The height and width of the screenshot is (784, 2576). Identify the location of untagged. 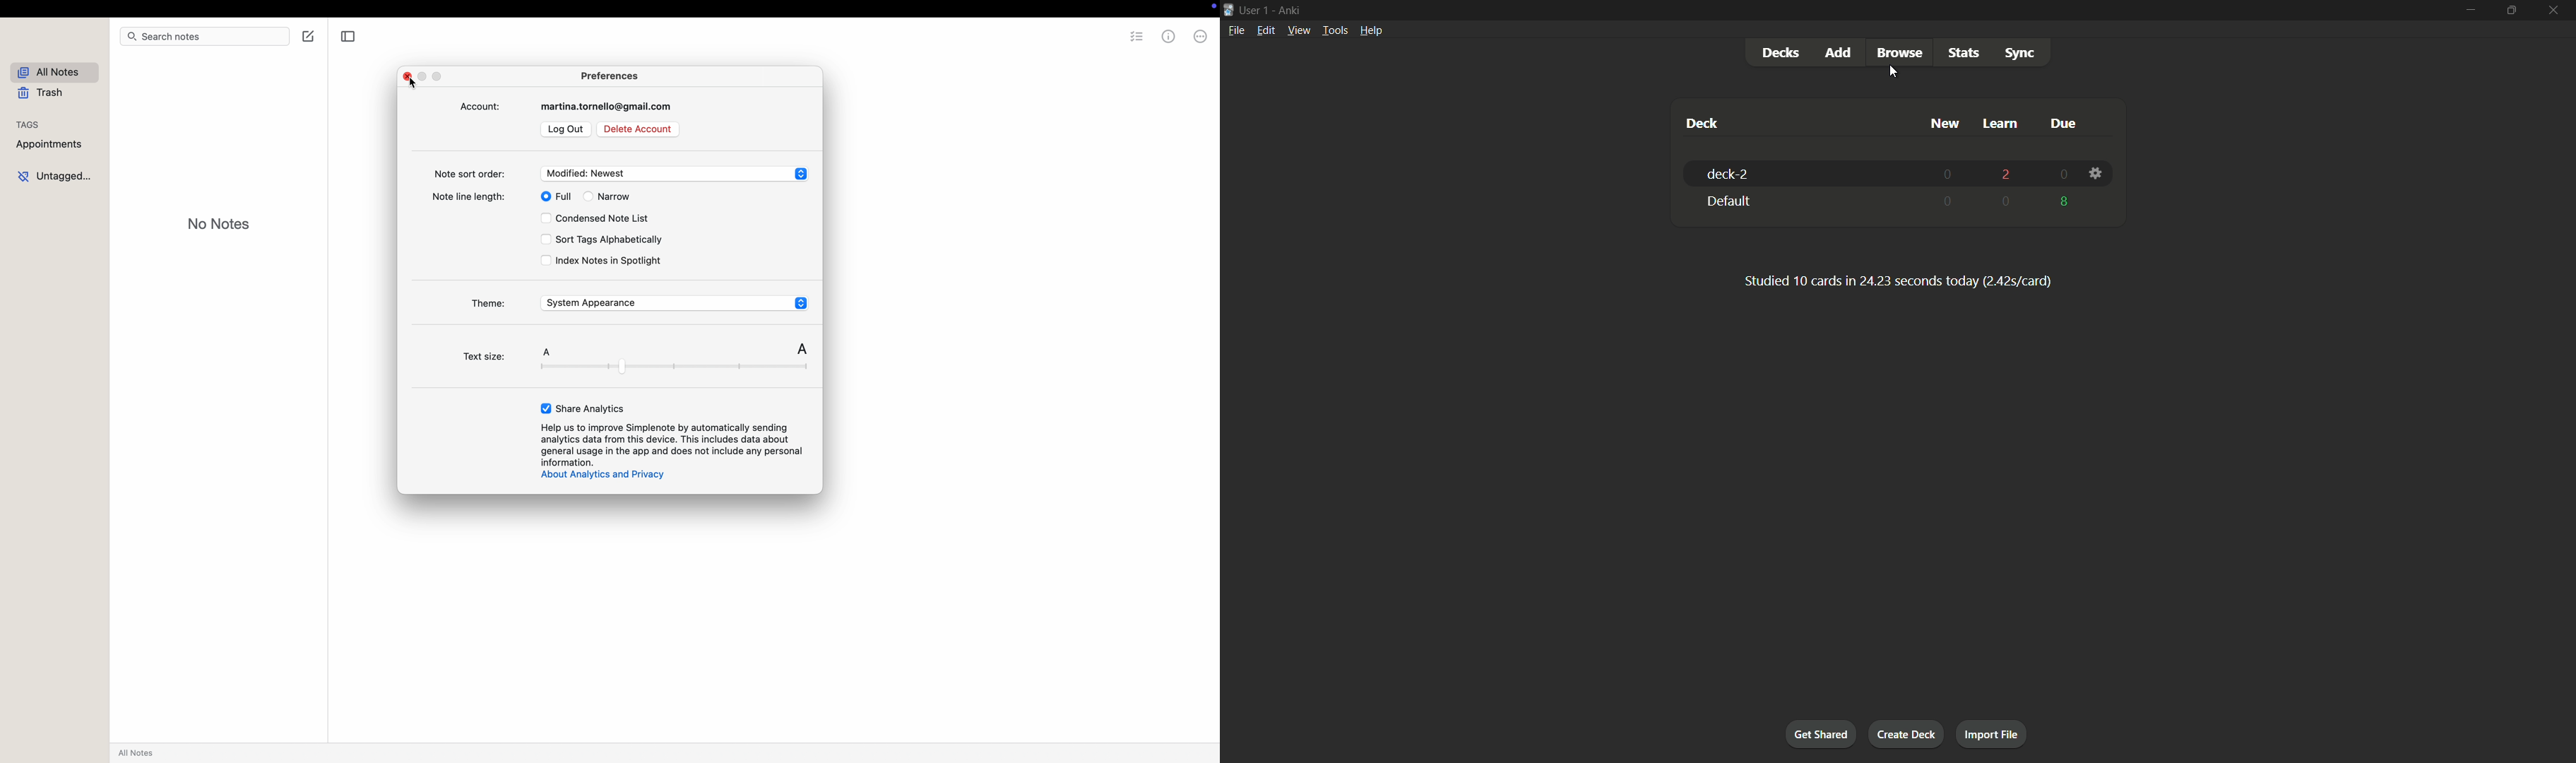
(56, 174).